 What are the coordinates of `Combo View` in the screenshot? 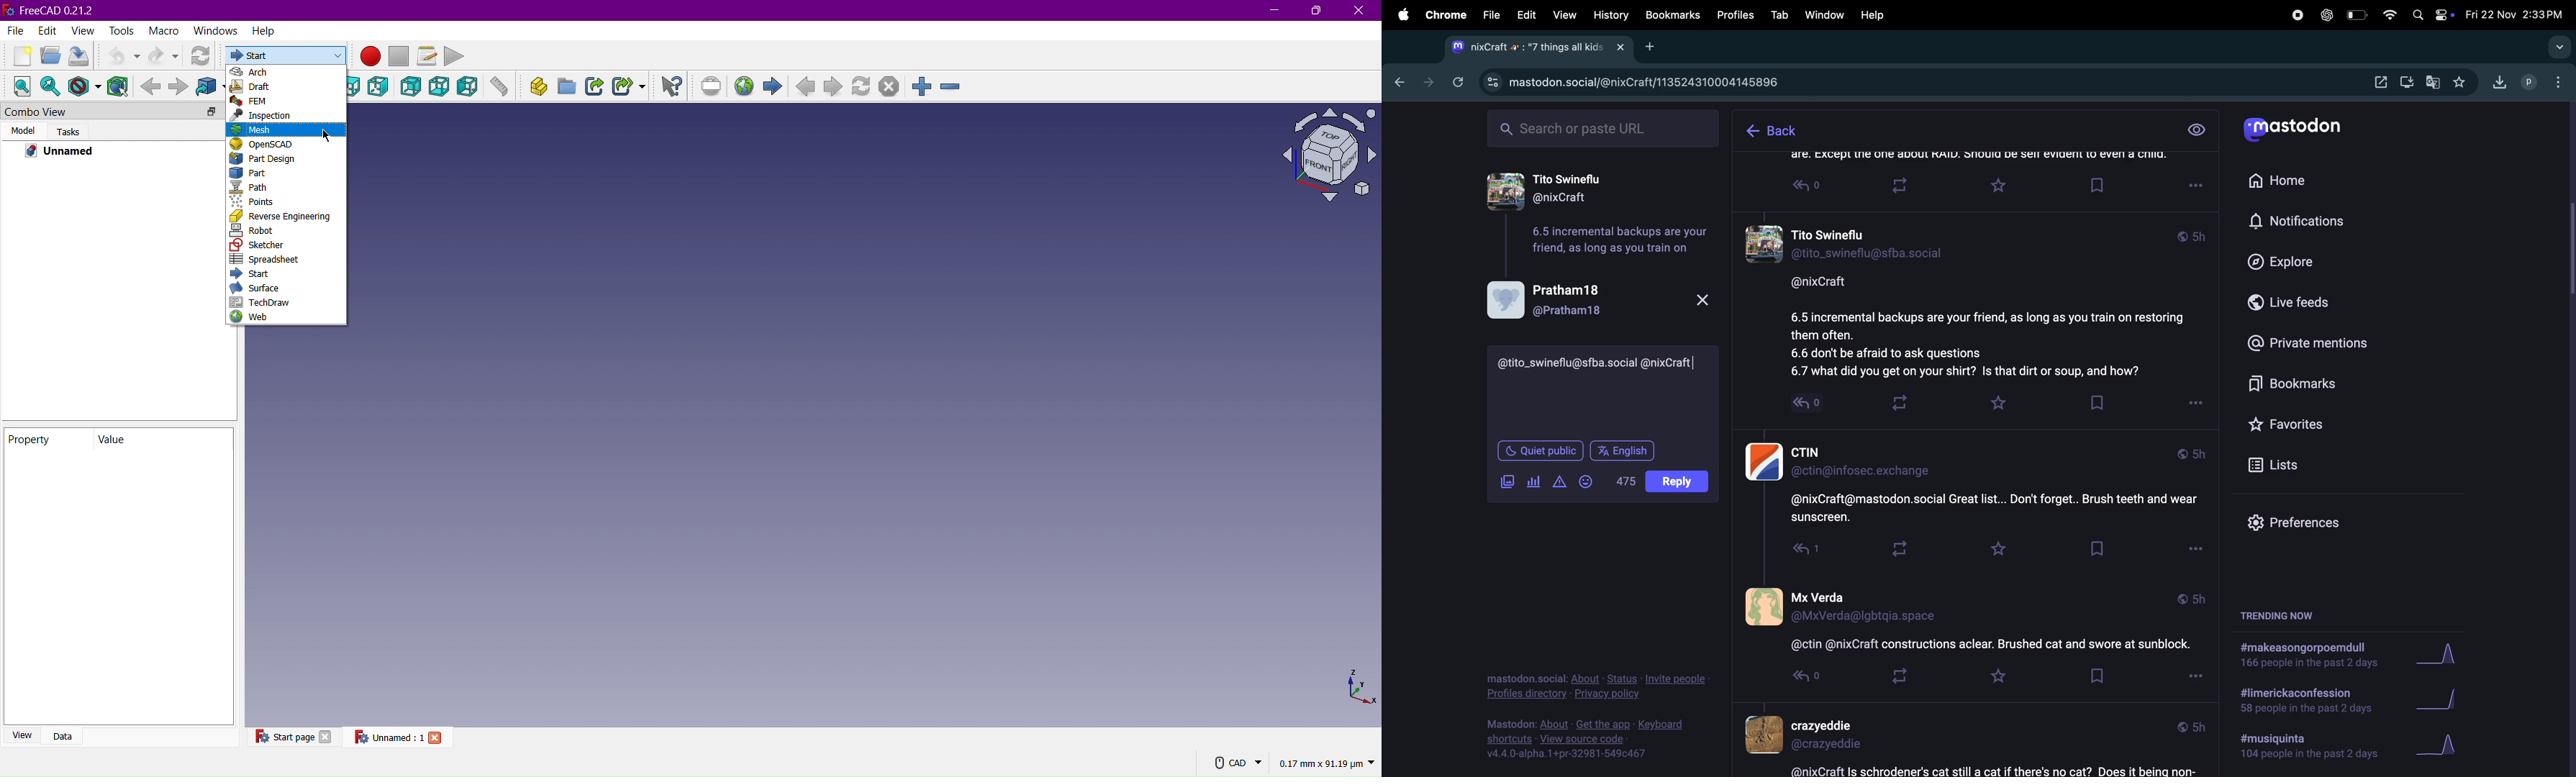 It's located at (91, 112).